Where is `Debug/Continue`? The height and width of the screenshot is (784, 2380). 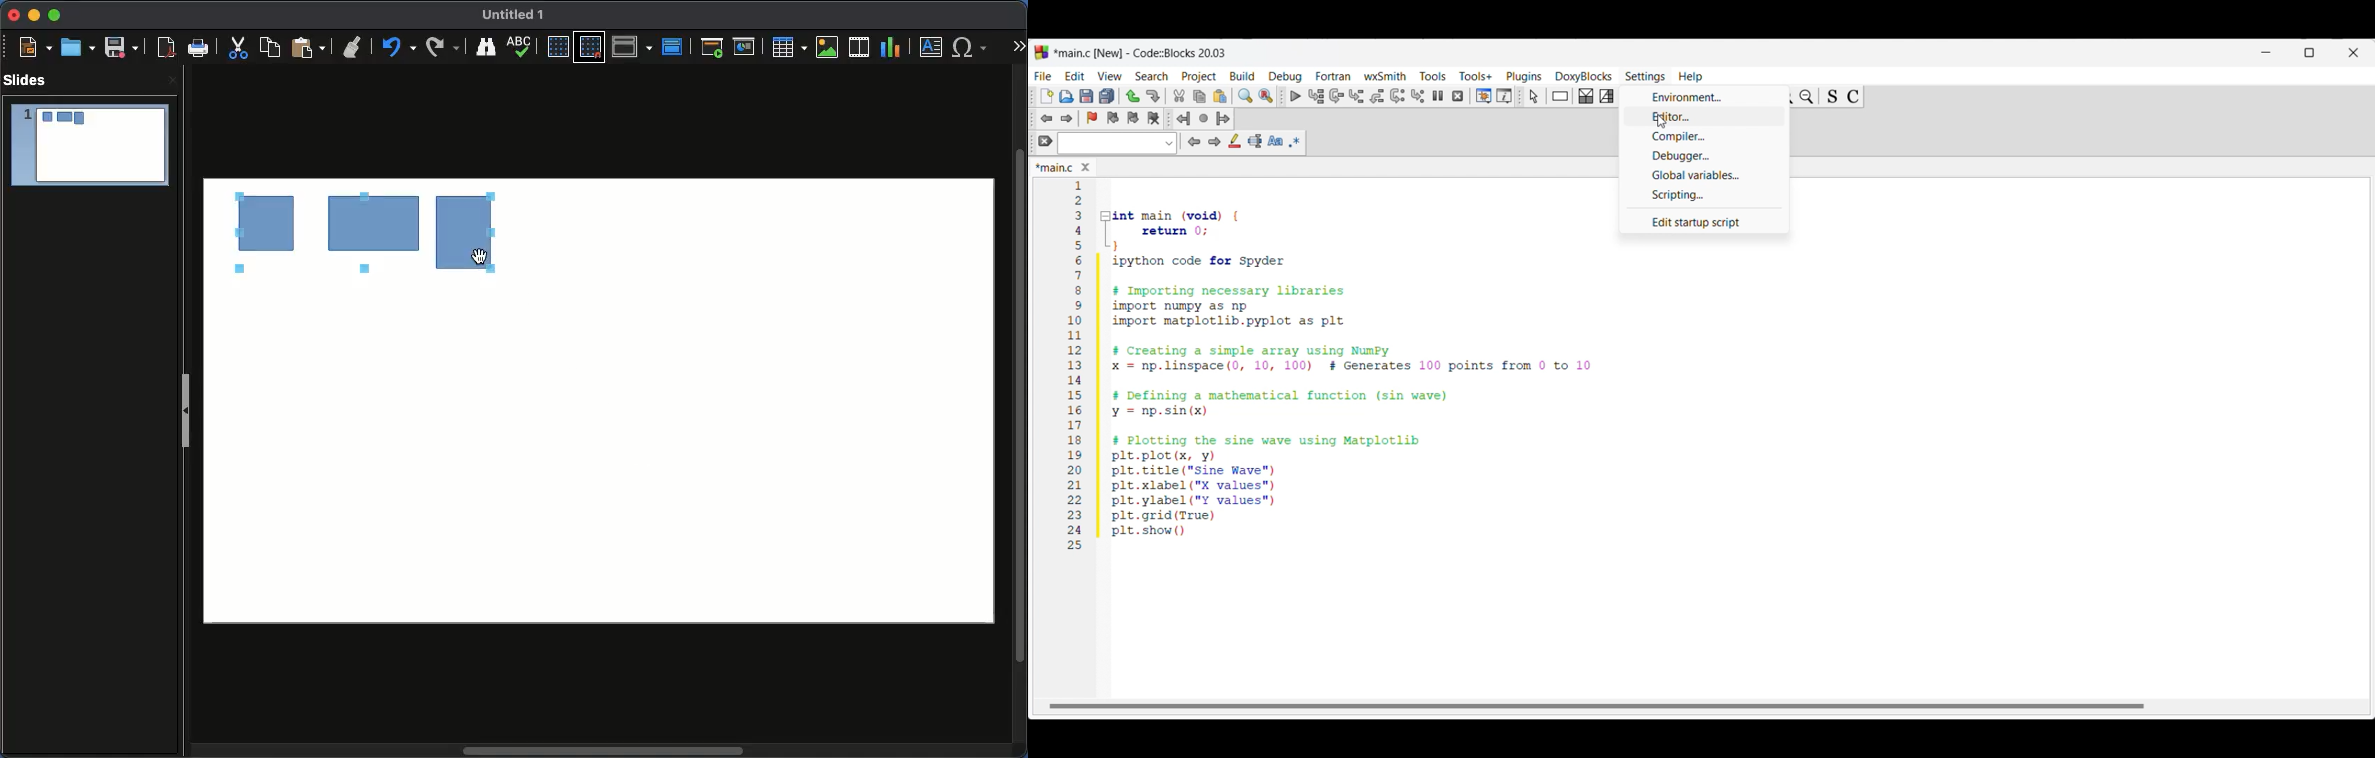
Debug/Continue is located at coordinates (1296, 96).